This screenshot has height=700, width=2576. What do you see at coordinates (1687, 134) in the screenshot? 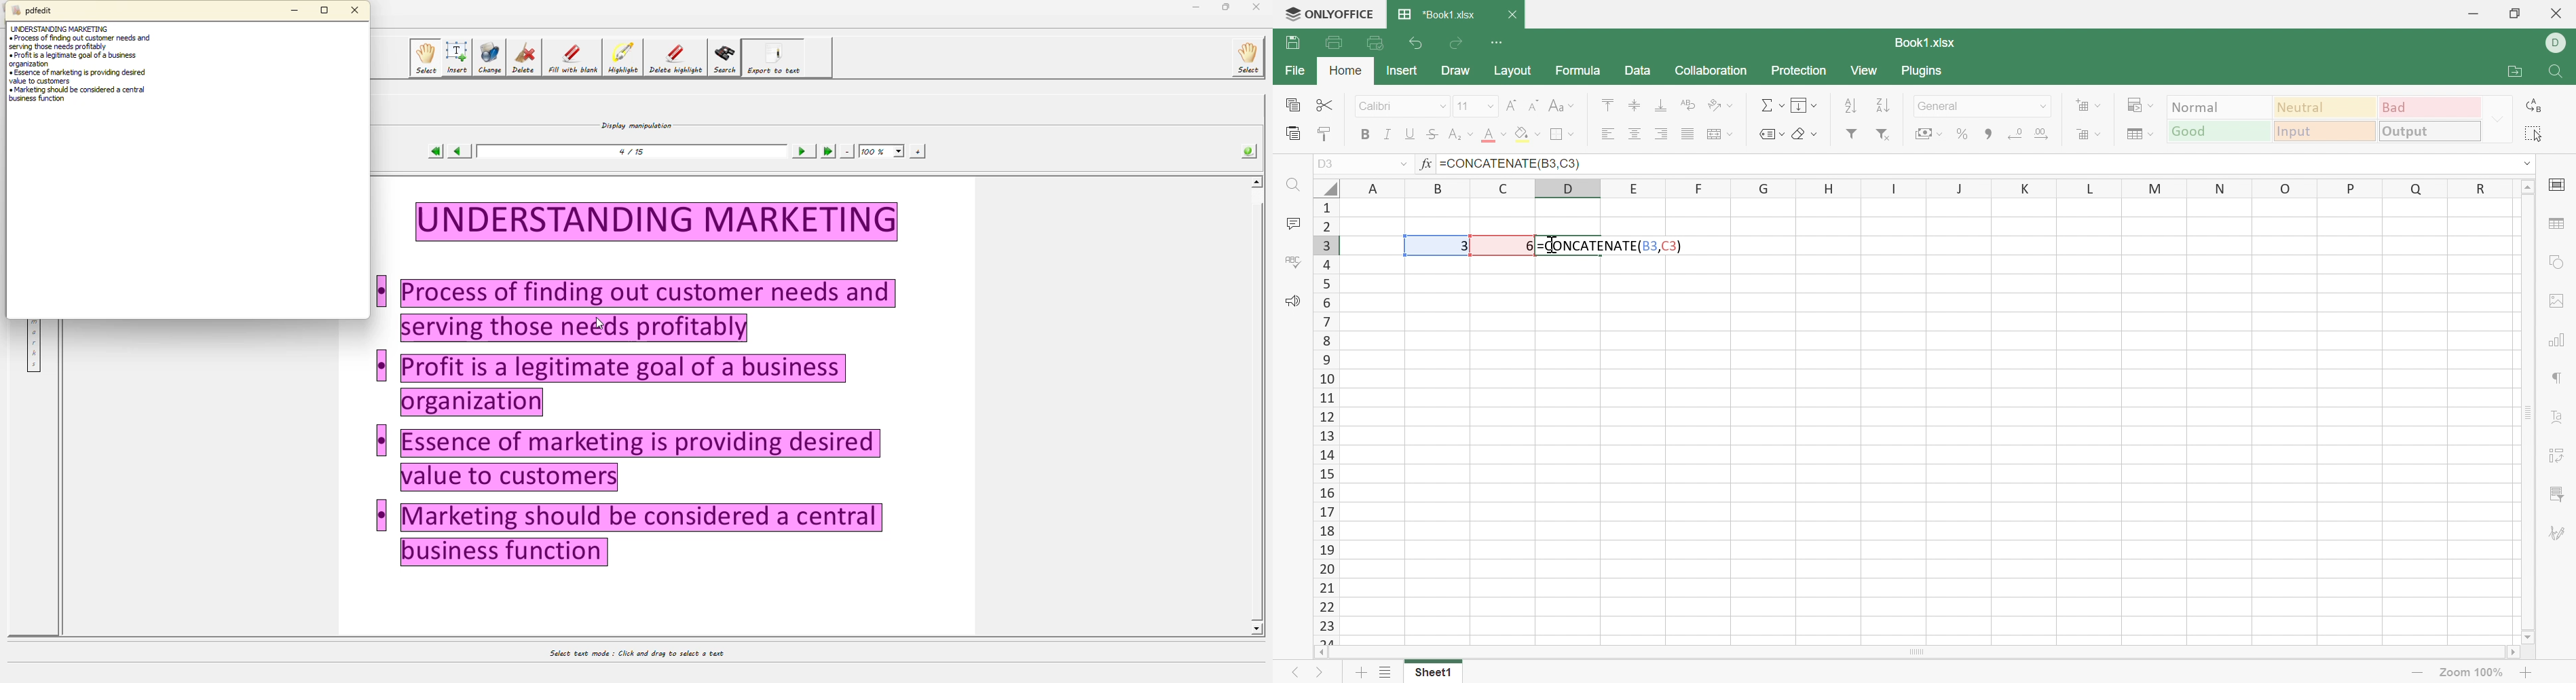
I see `Justified` at bounding box center [1687, 134].